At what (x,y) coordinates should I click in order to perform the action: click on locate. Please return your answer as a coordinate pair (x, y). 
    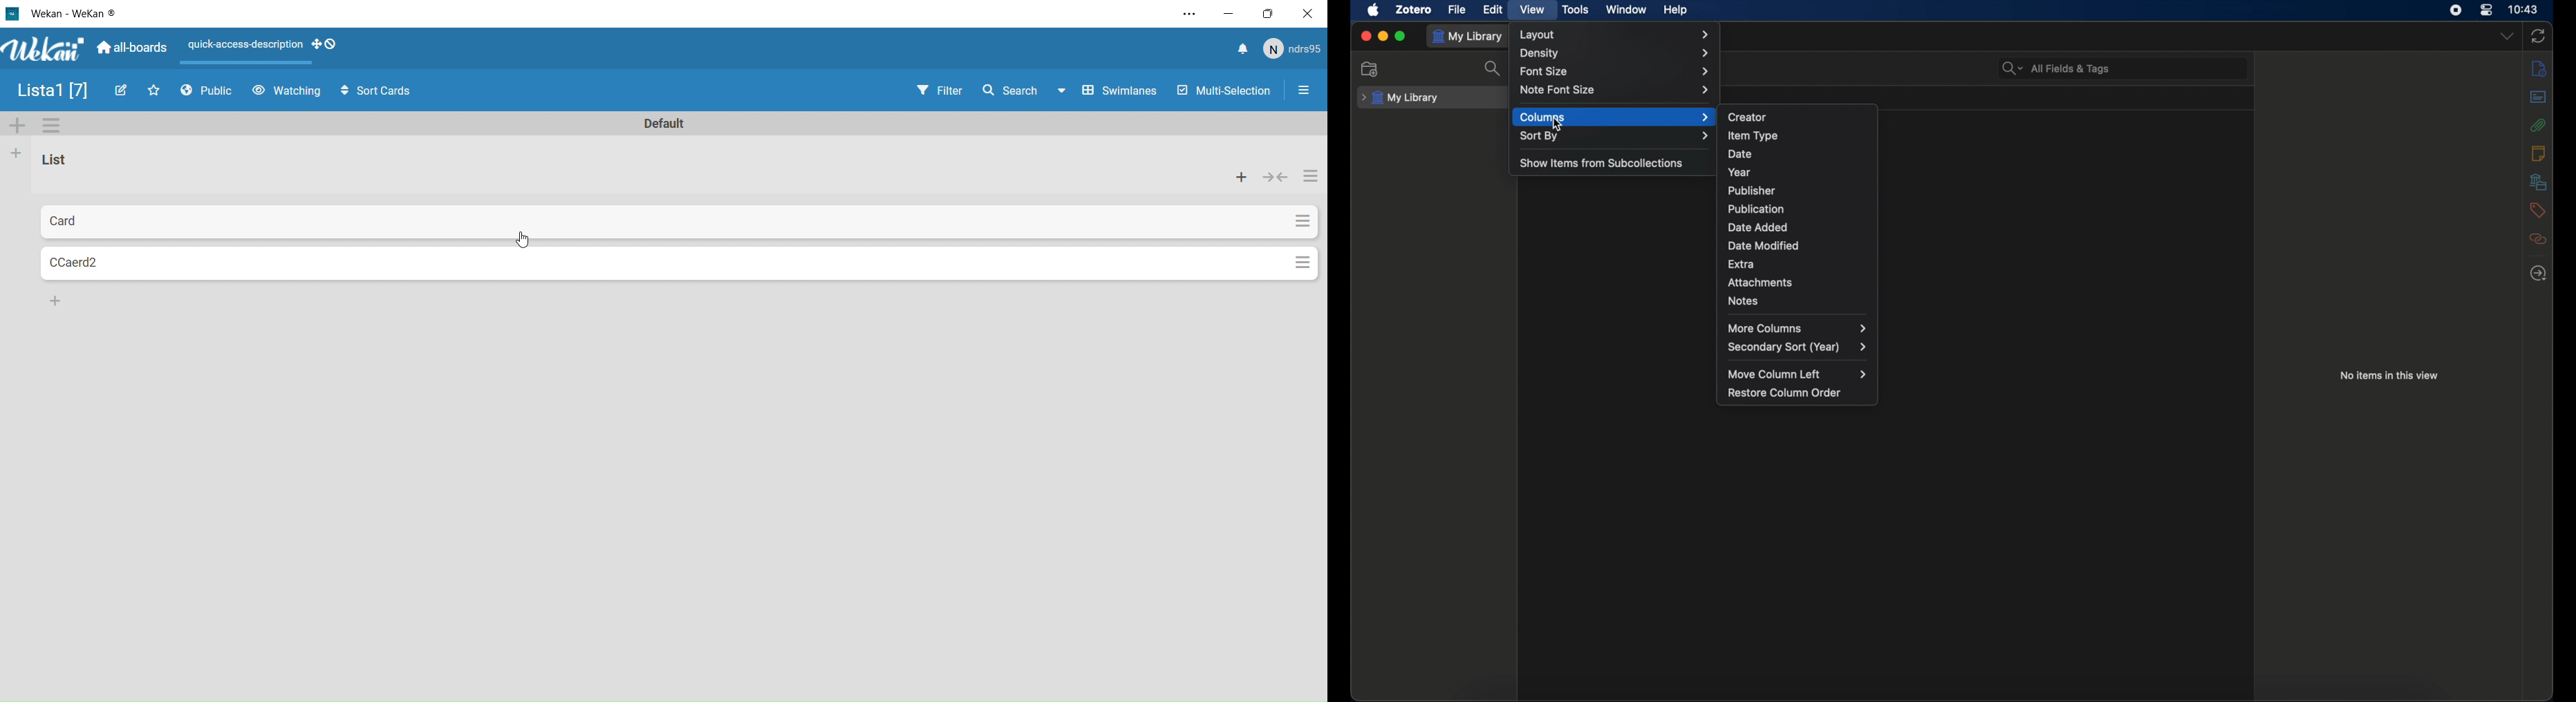
    Looking at the image, I should click on (2538, 274).